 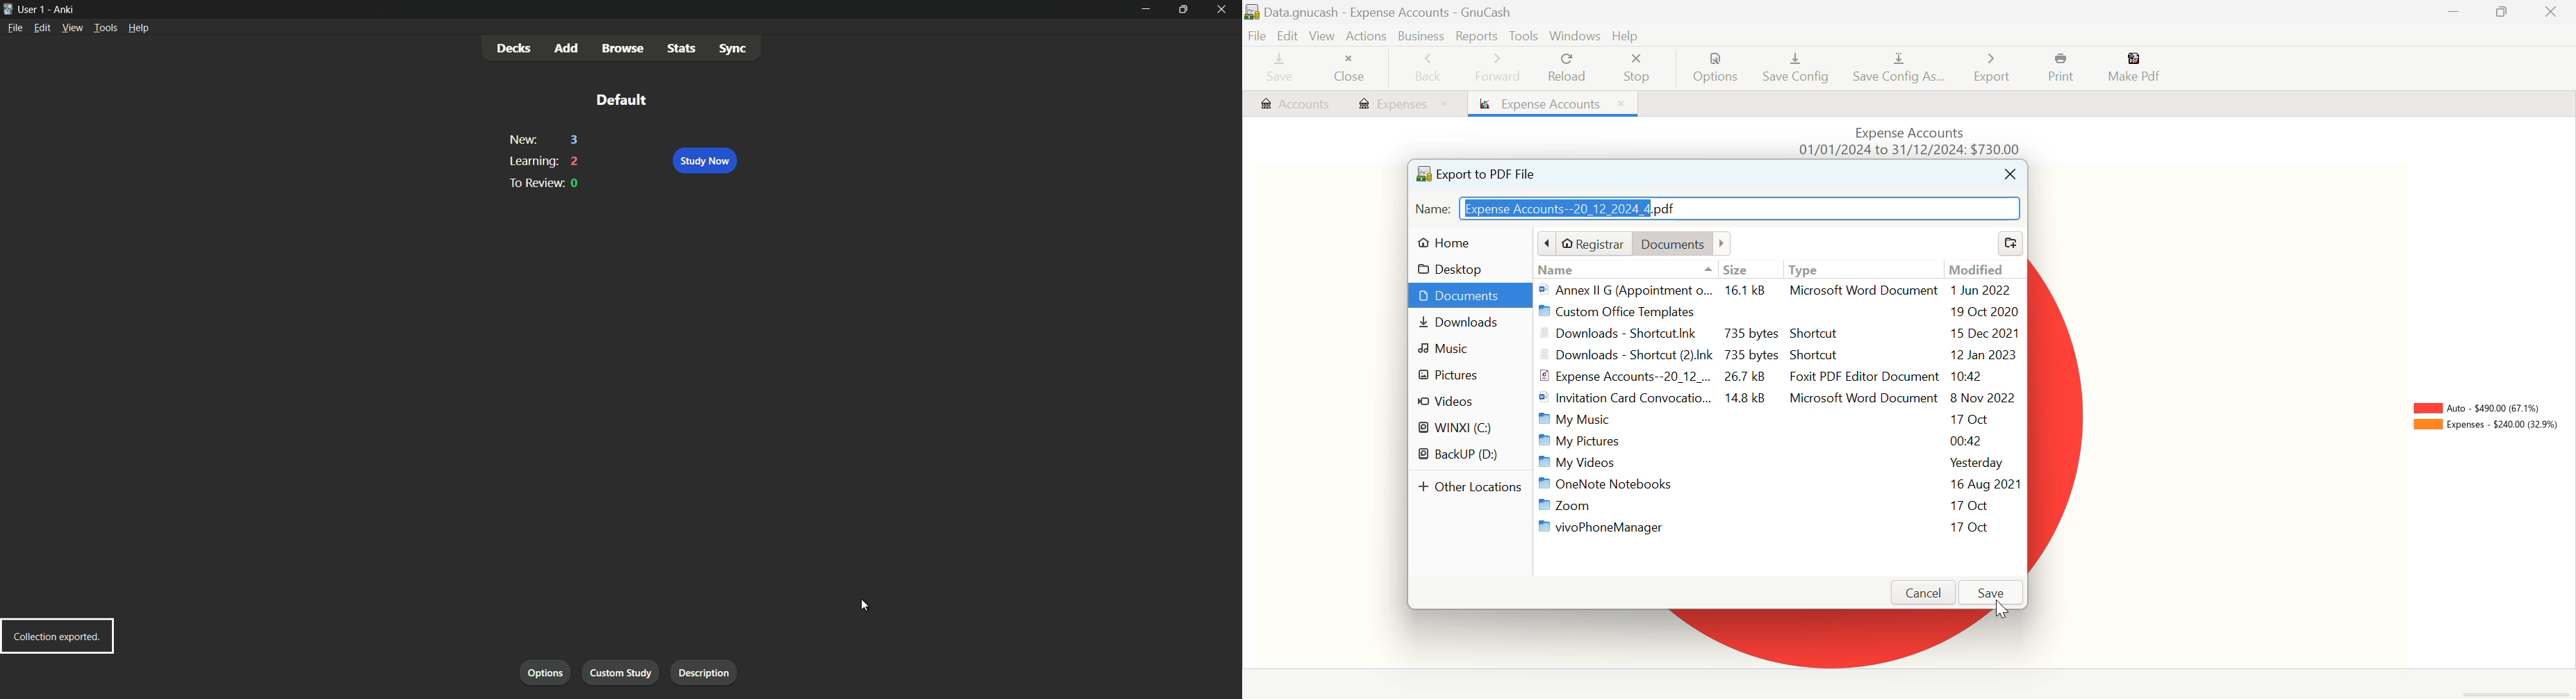 I want to click on tools menu, so click(x=104, y=28).